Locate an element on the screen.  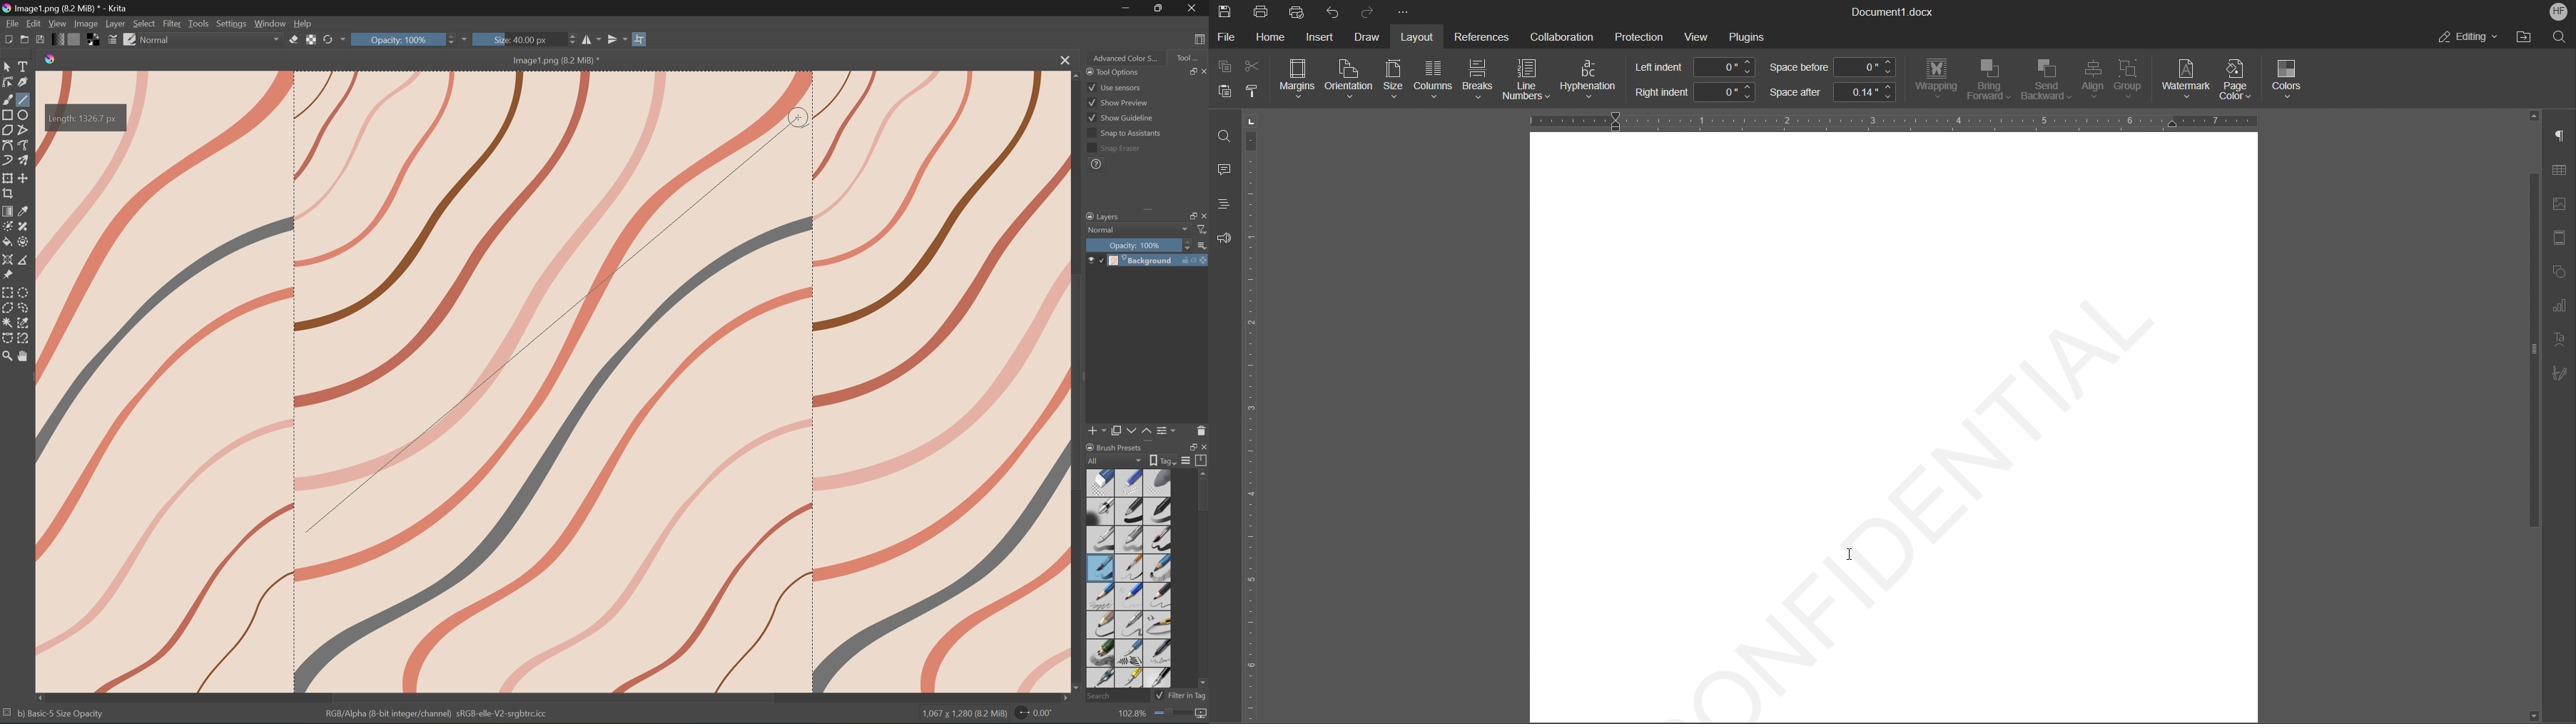
Drop Down is located at coordinates (1184, 230).